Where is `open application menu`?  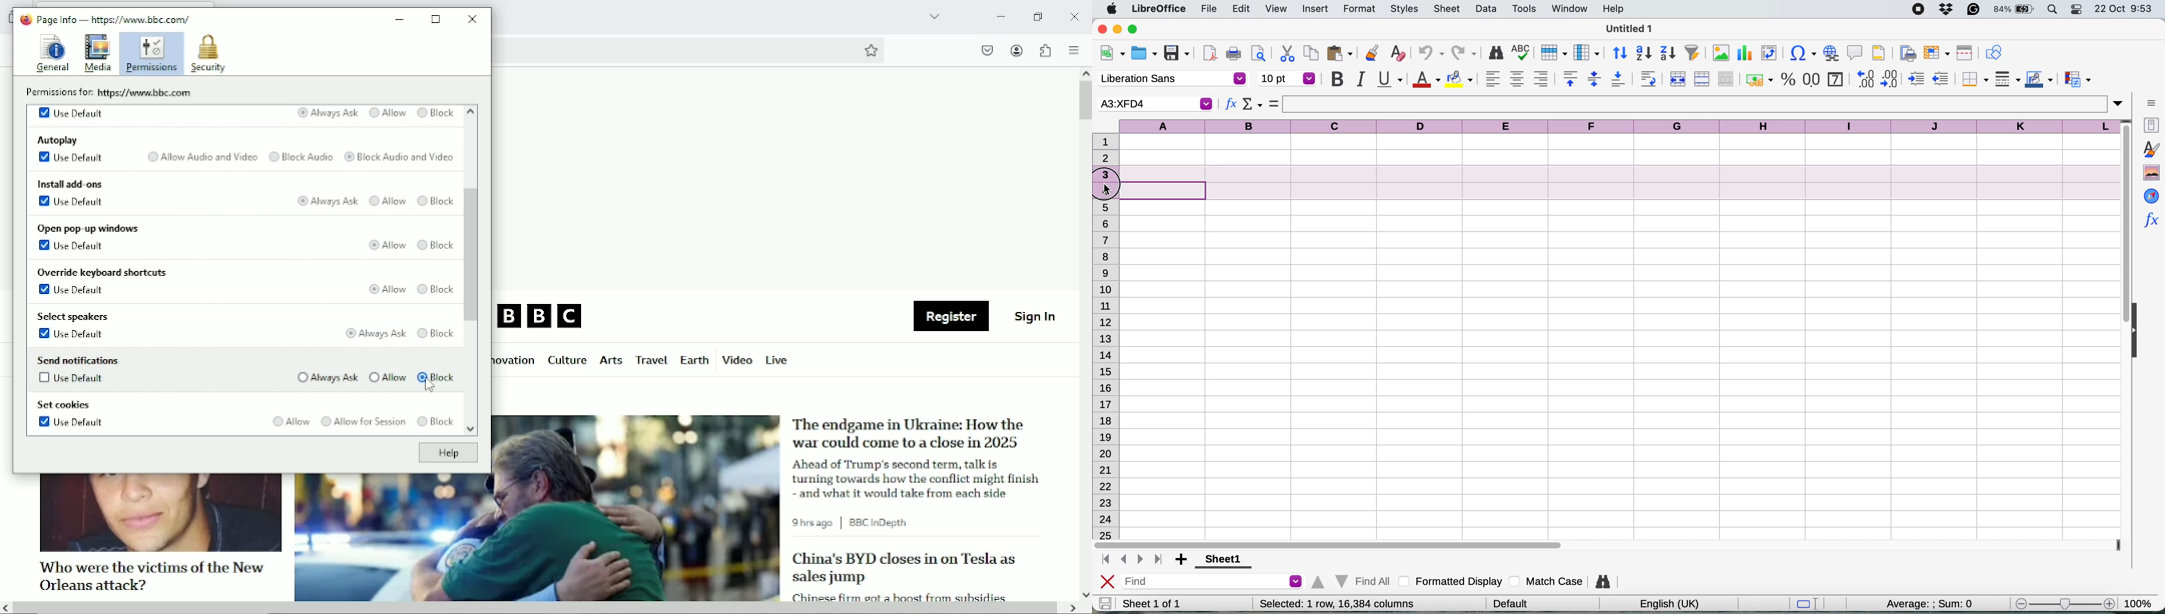 open application menu is located at coordinates (1073, 50).